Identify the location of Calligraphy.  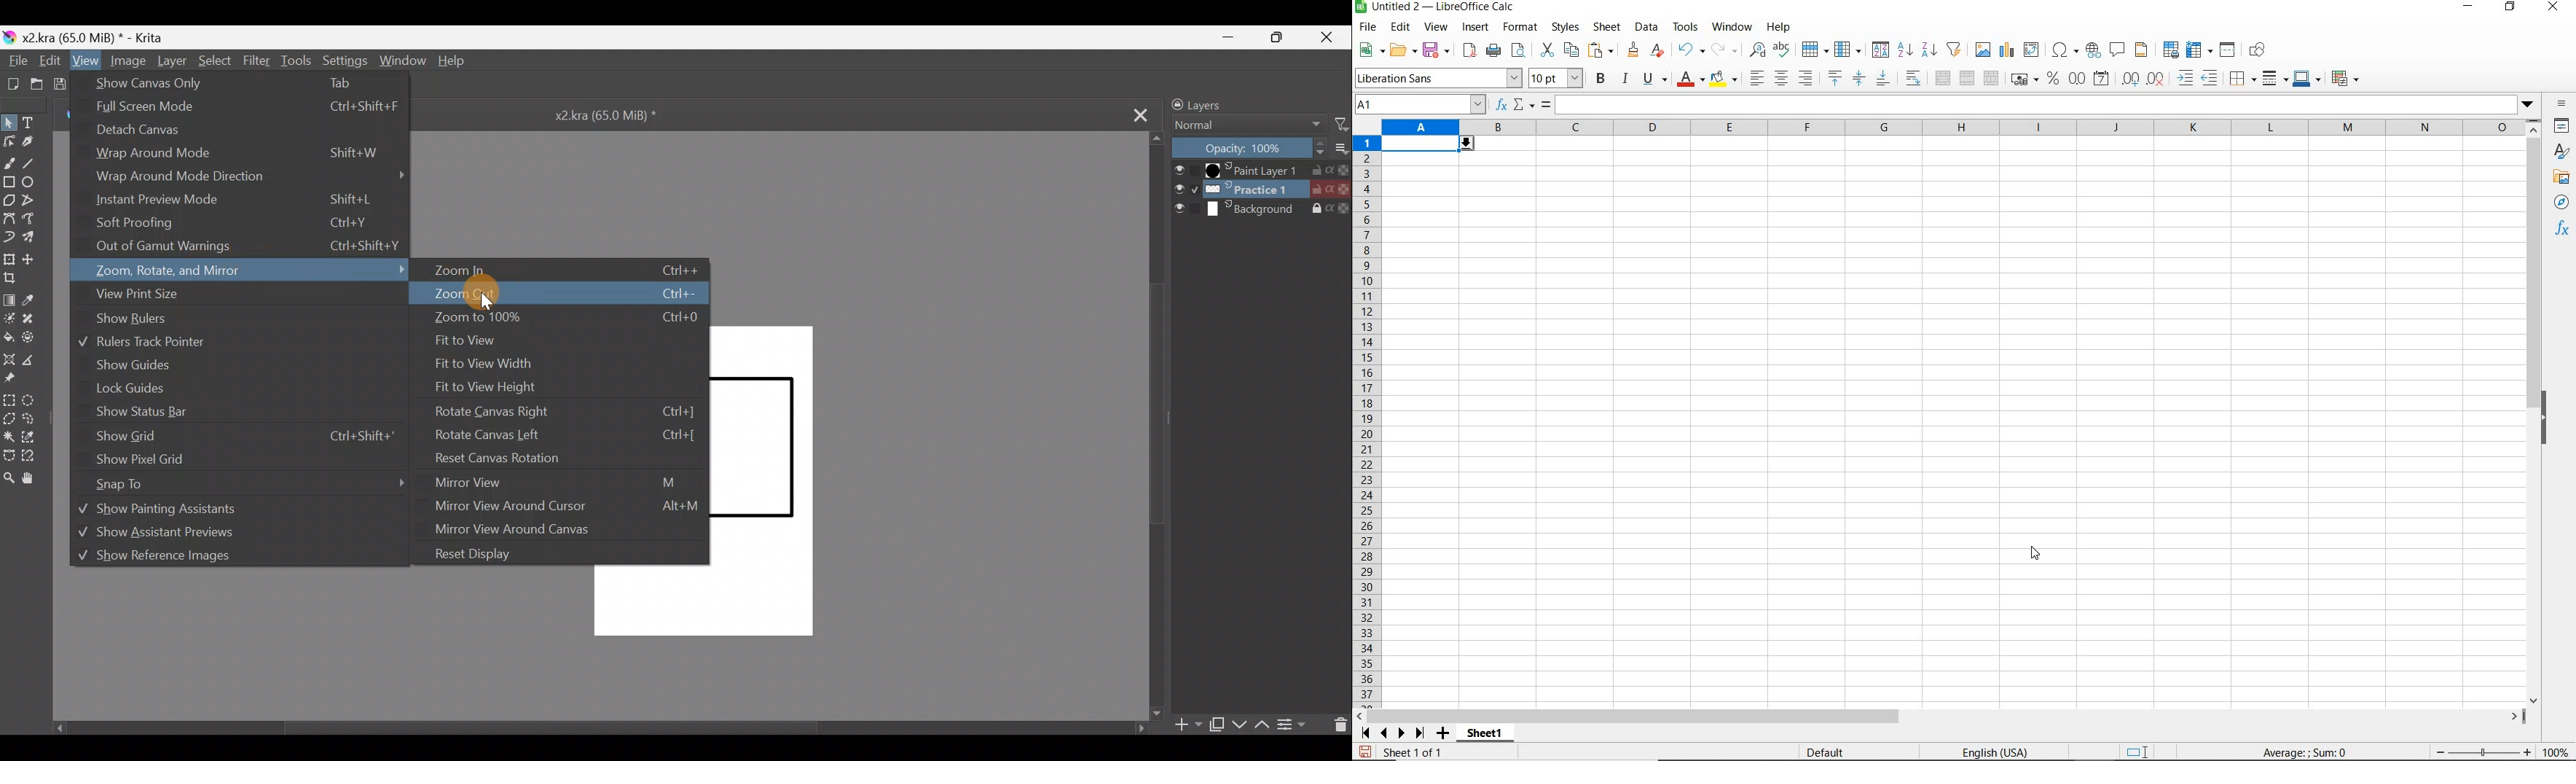
(35, 142).